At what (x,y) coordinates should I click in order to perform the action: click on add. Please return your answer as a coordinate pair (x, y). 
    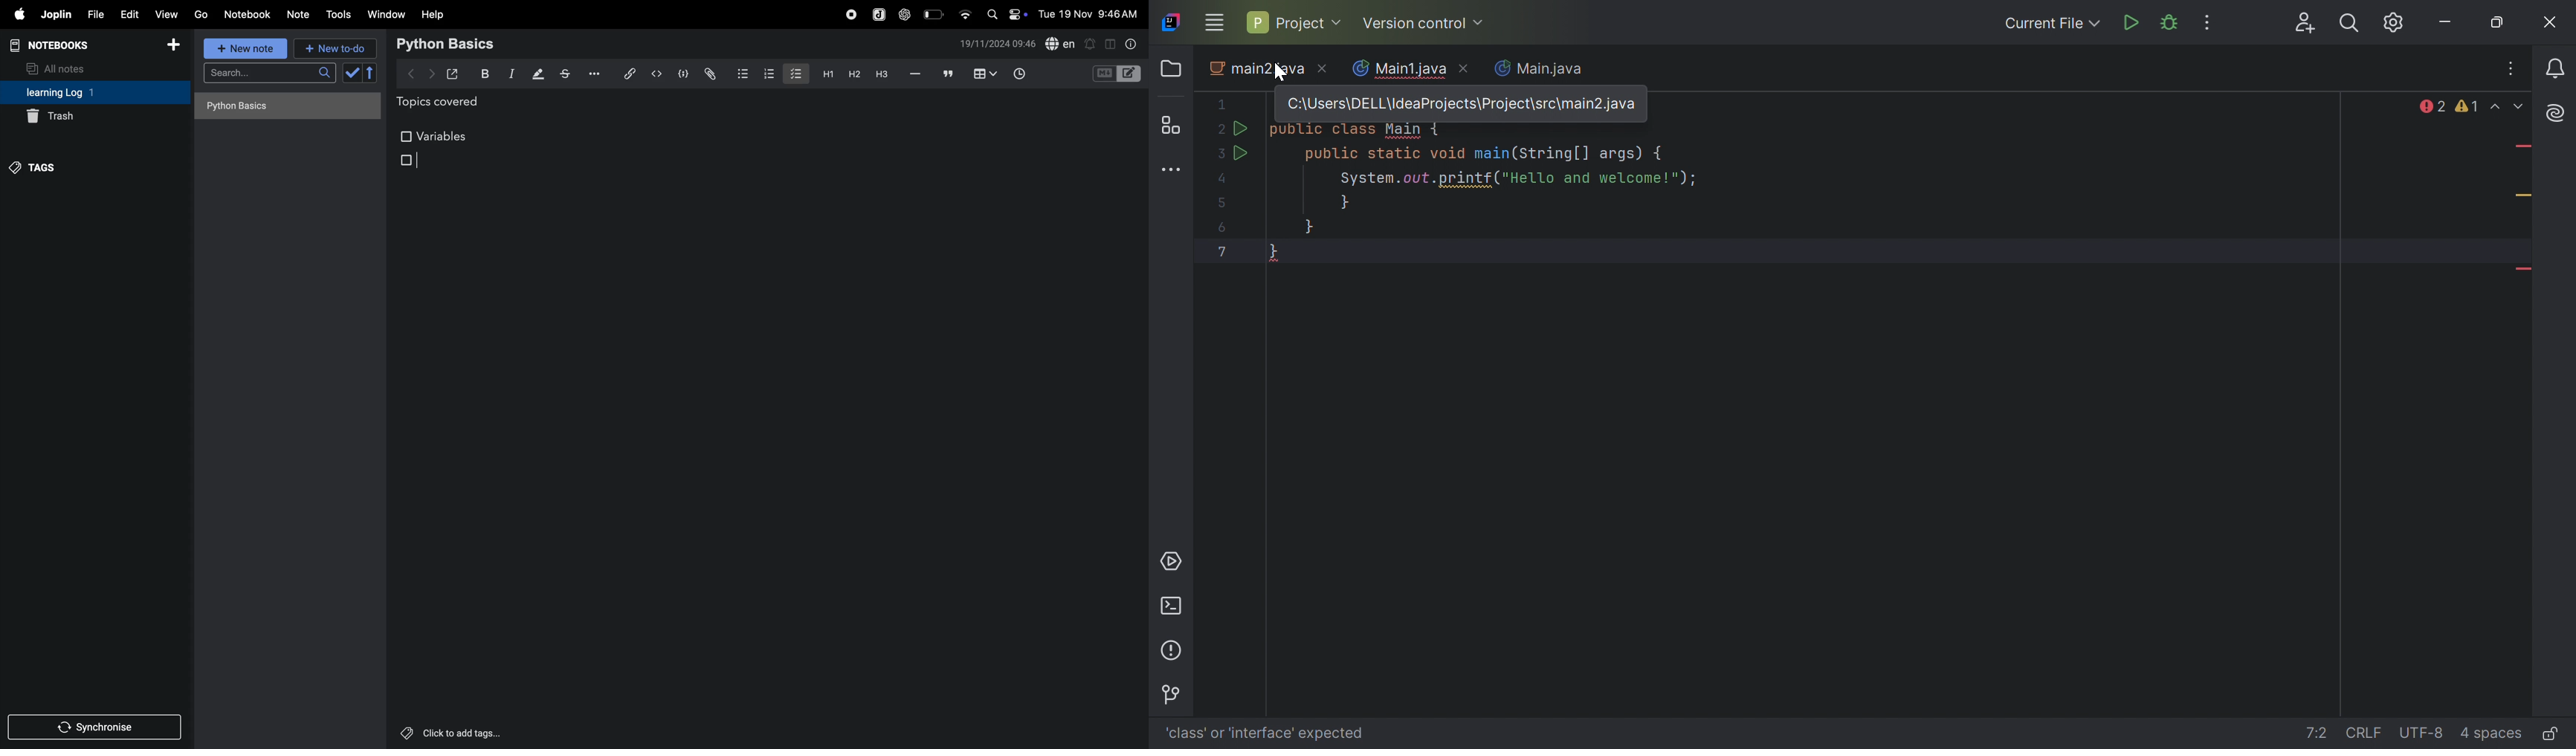
    Looking at the image, I should click on (174, 48).